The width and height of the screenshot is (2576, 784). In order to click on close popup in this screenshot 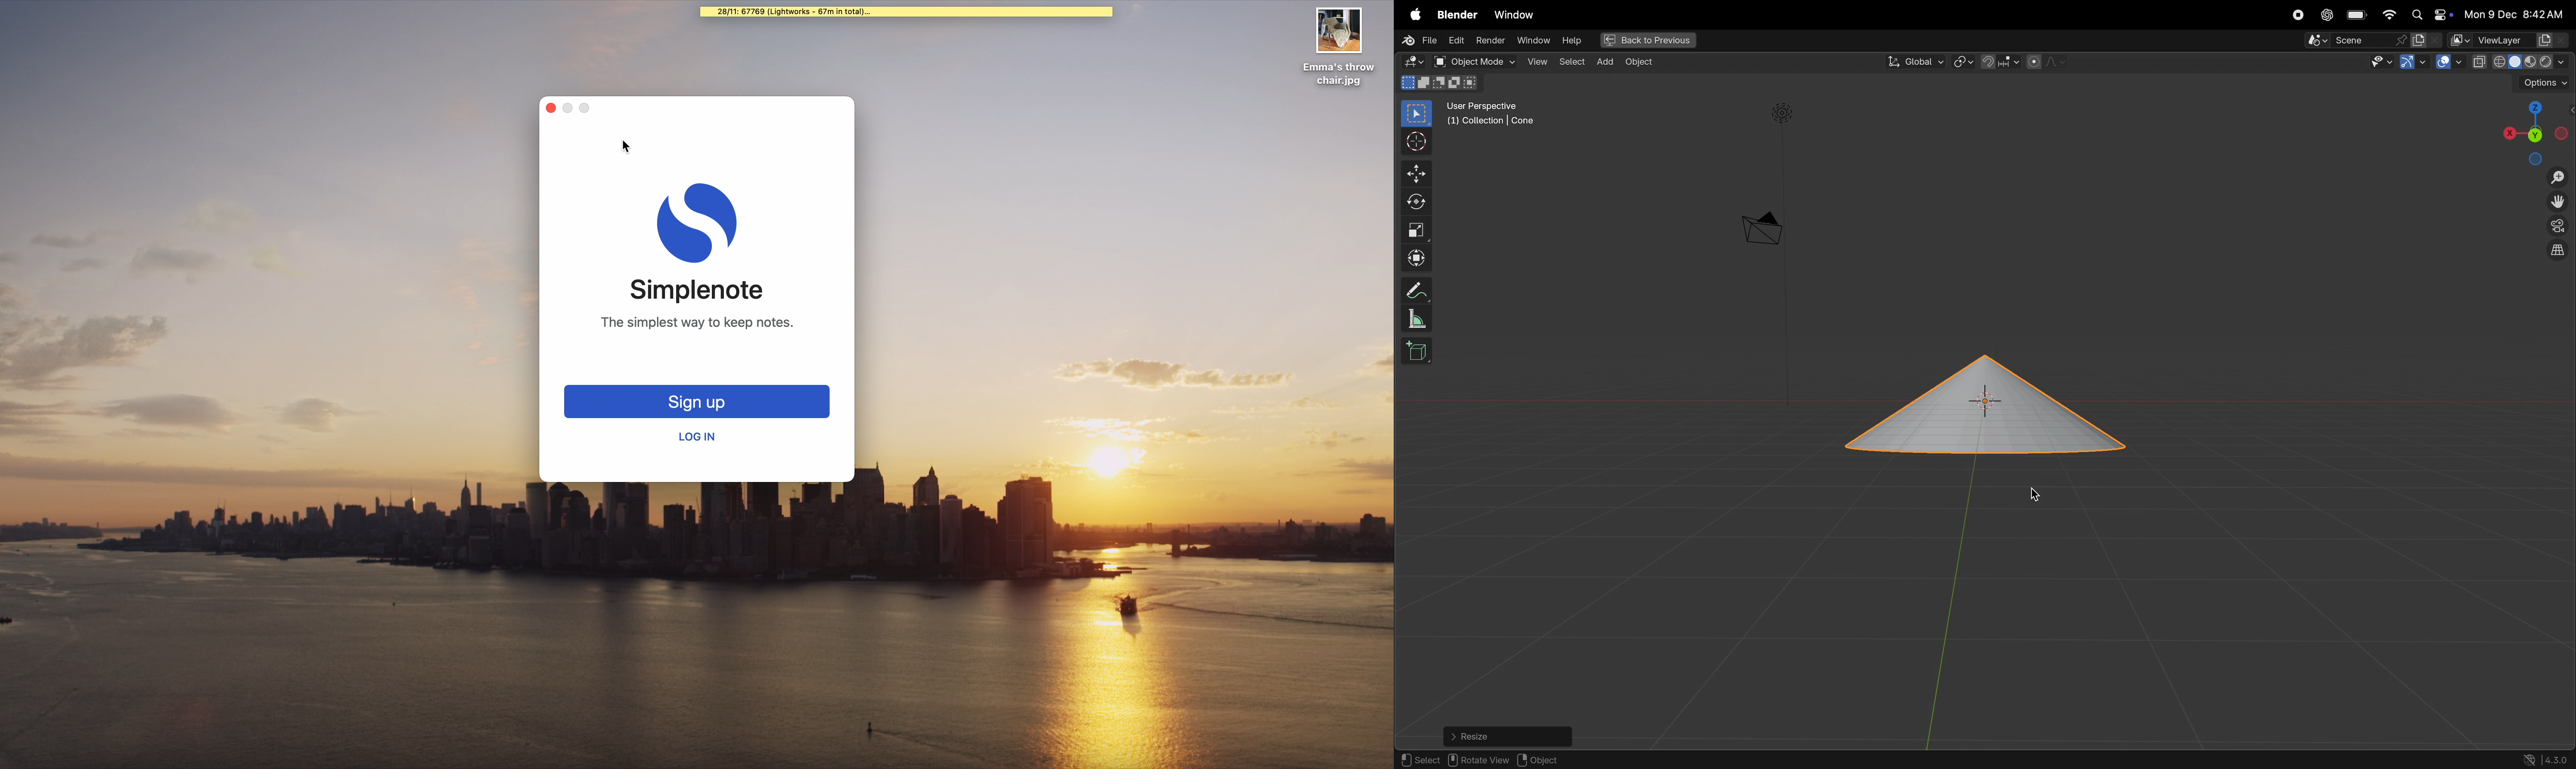, I will do `click(552, 108)`.